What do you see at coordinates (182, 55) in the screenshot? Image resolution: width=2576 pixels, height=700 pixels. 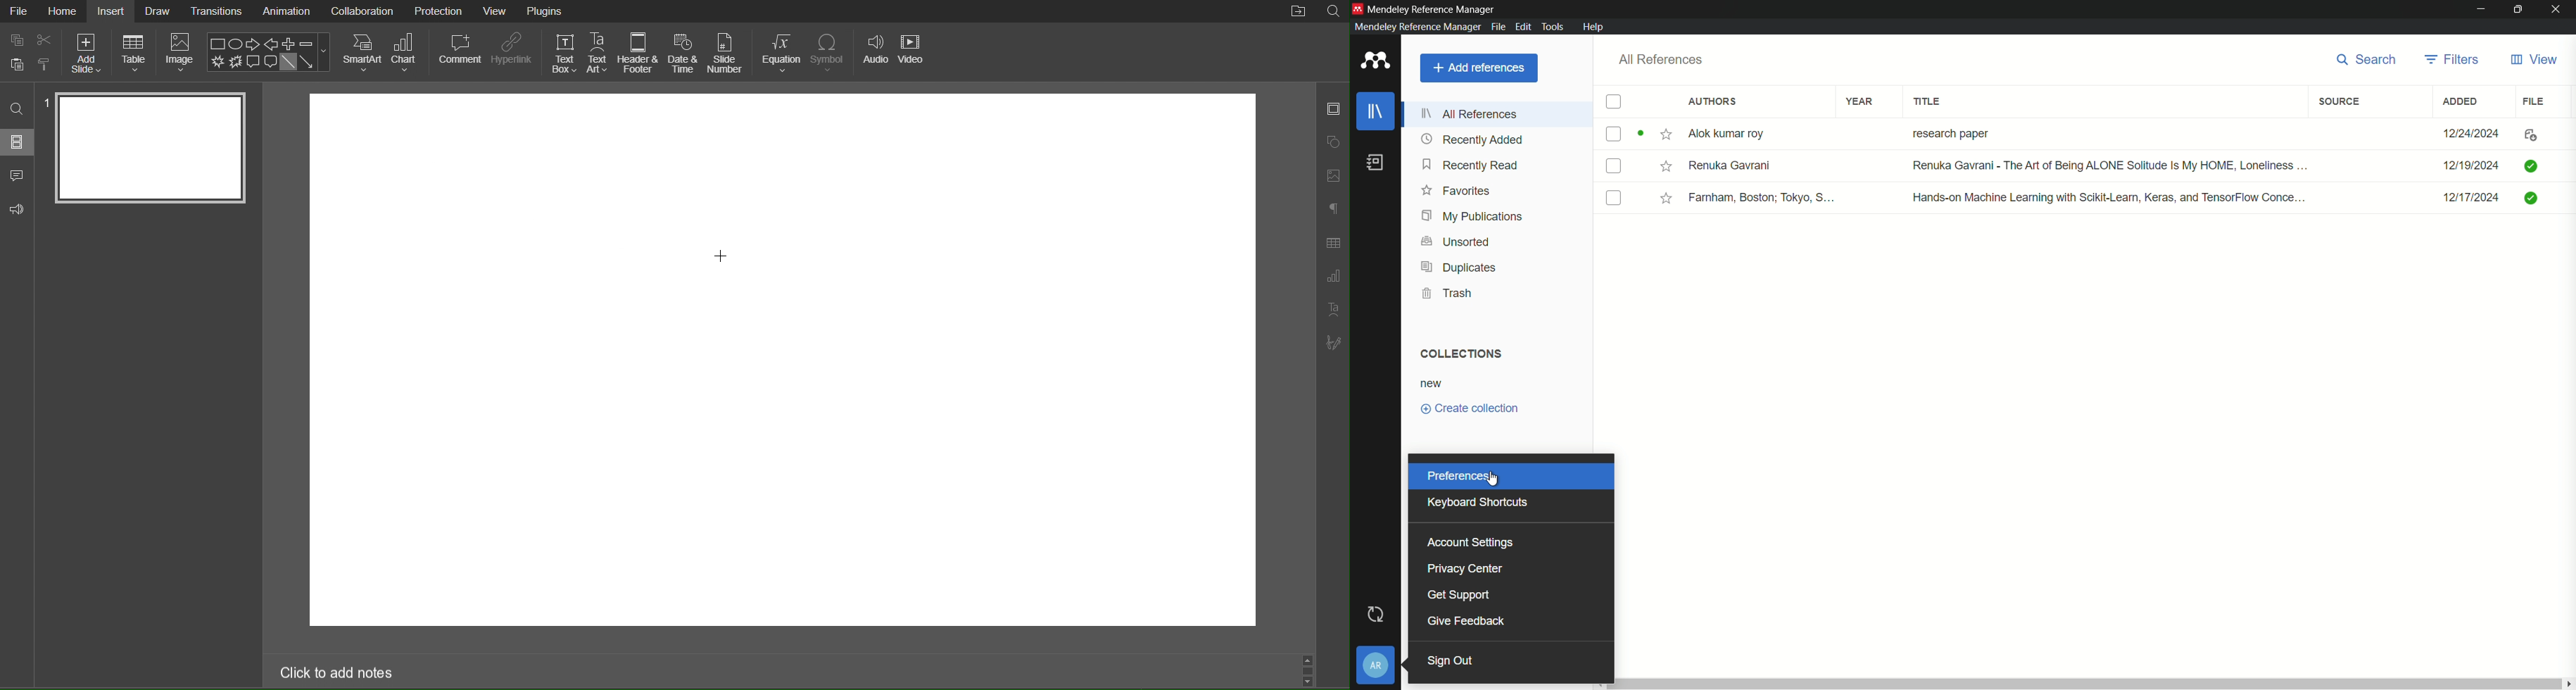 I see `Image` at bounding box center [182, 55].